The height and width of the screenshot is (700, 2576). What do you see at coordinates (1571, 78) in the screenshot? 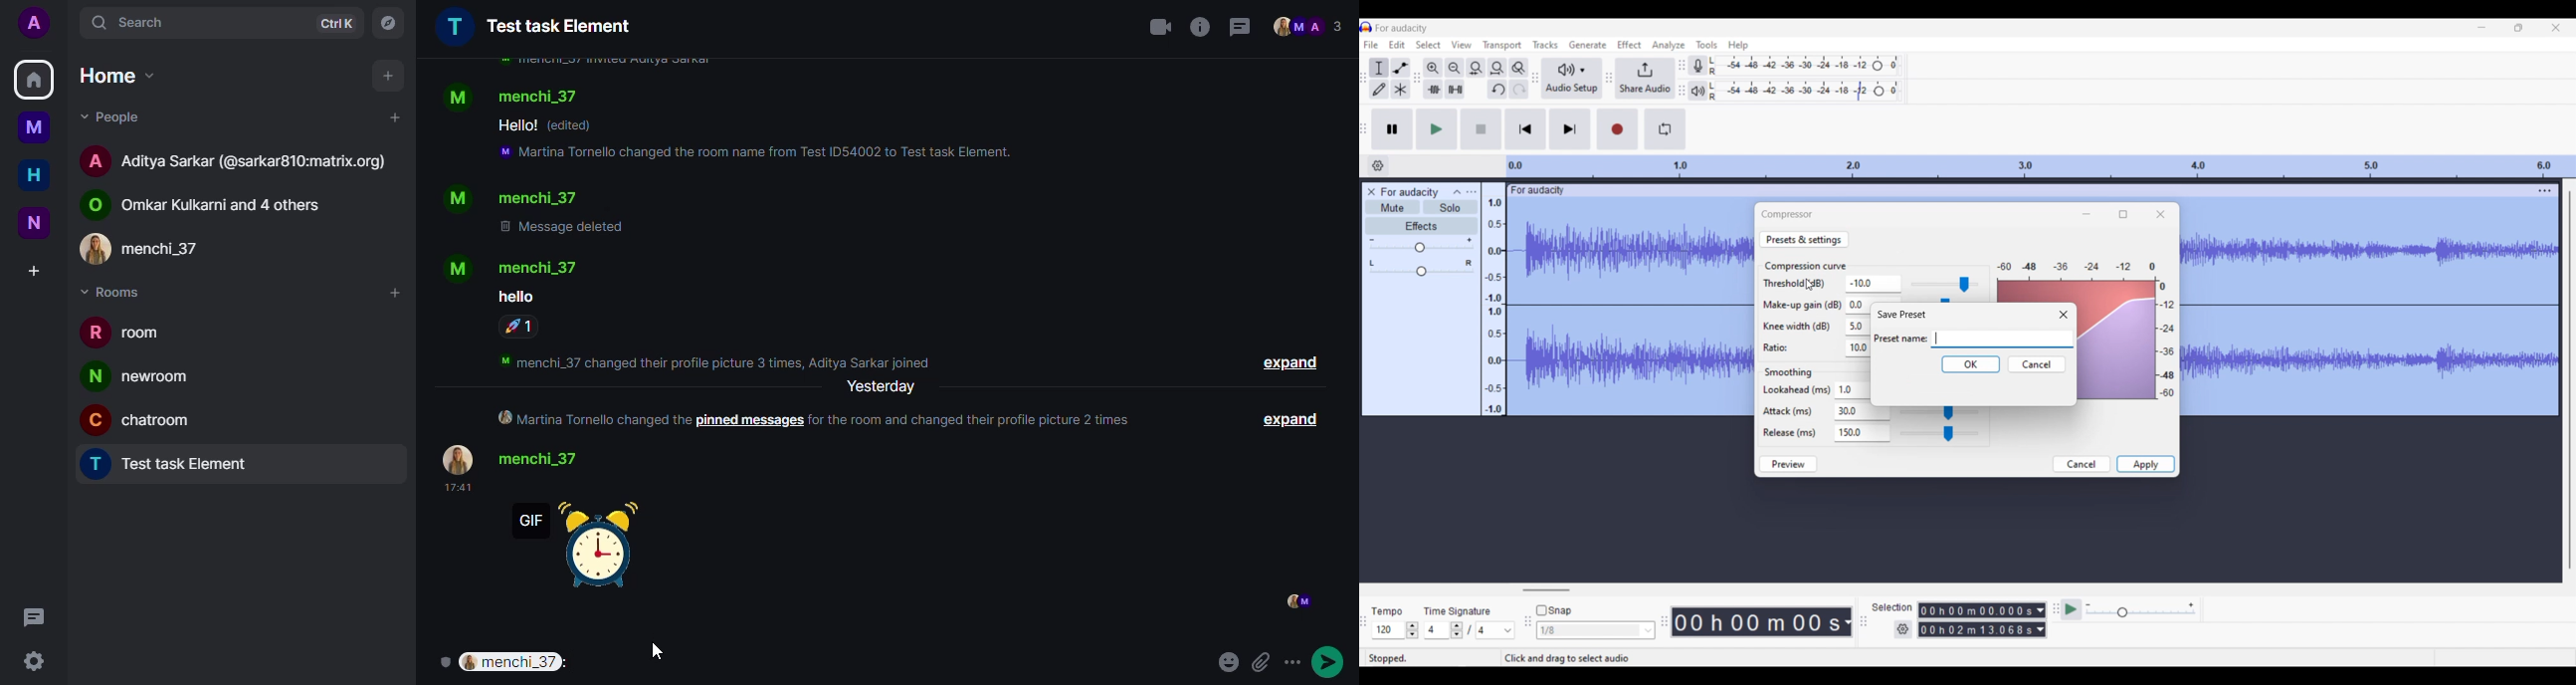
I see `Audio setup` at bounding box center [1571, 78].